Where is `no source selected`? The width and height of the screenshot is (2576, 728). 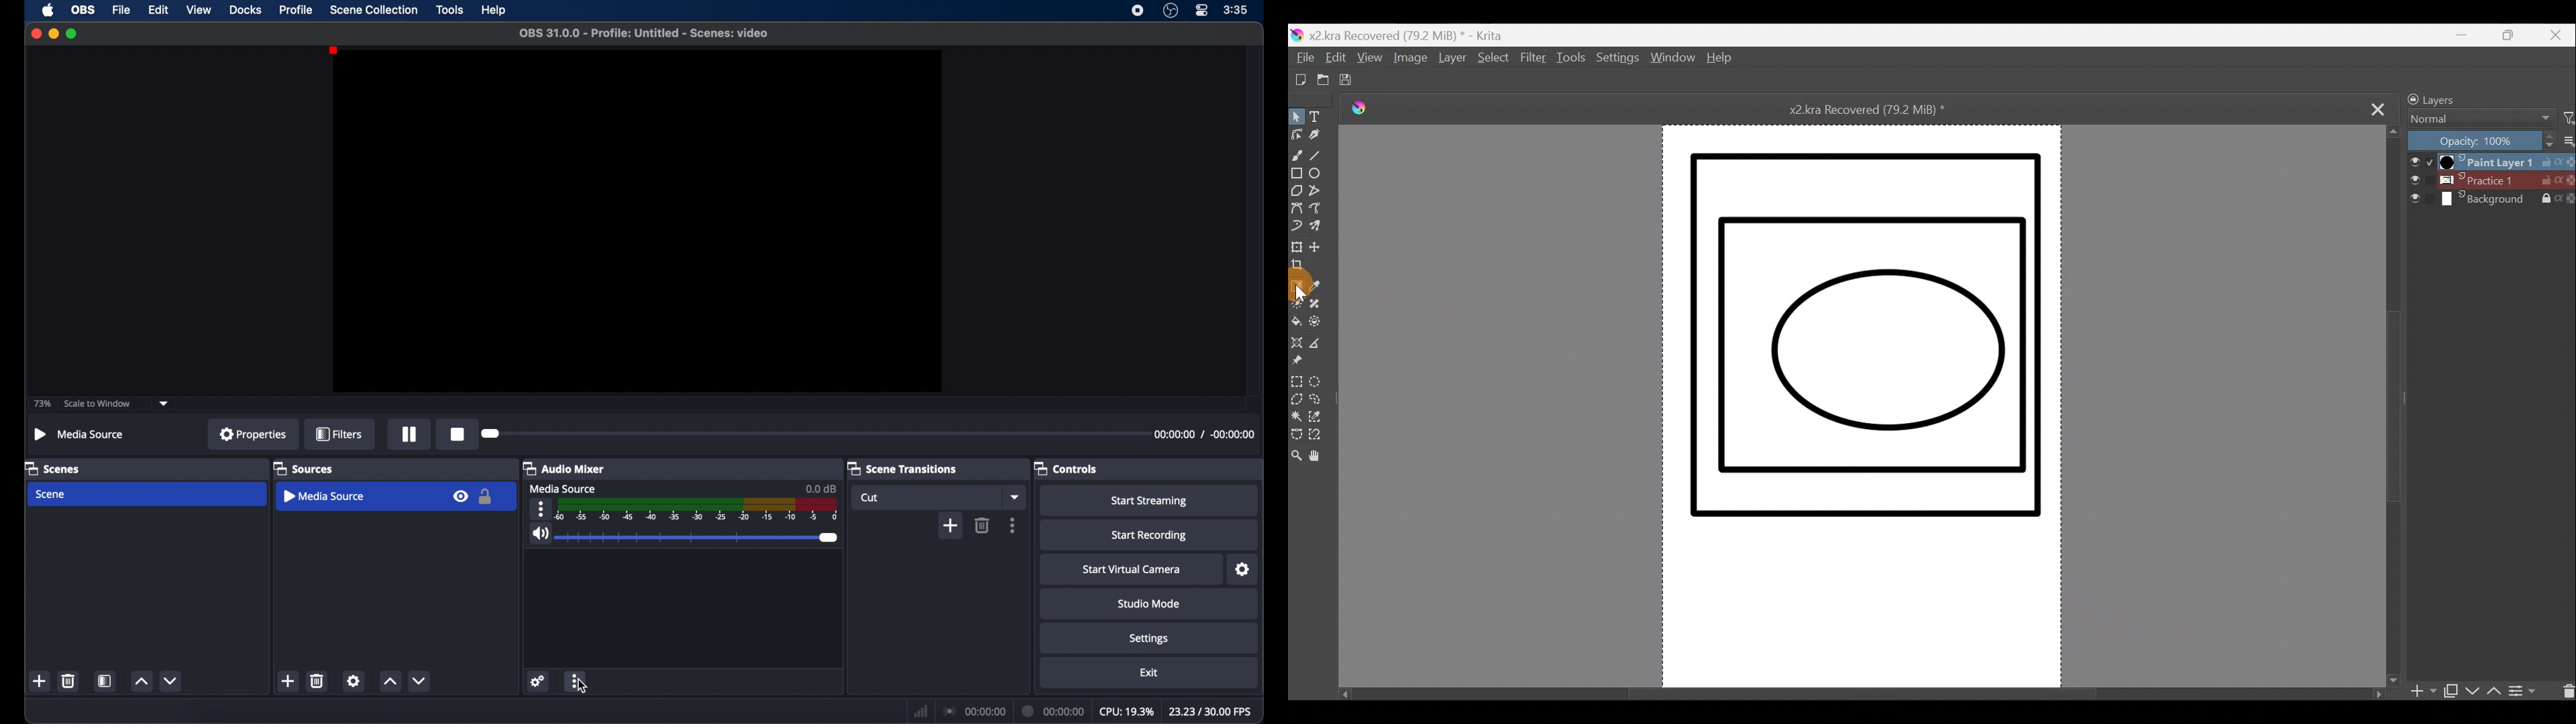
no source selected is located at coordinates (80, 435).